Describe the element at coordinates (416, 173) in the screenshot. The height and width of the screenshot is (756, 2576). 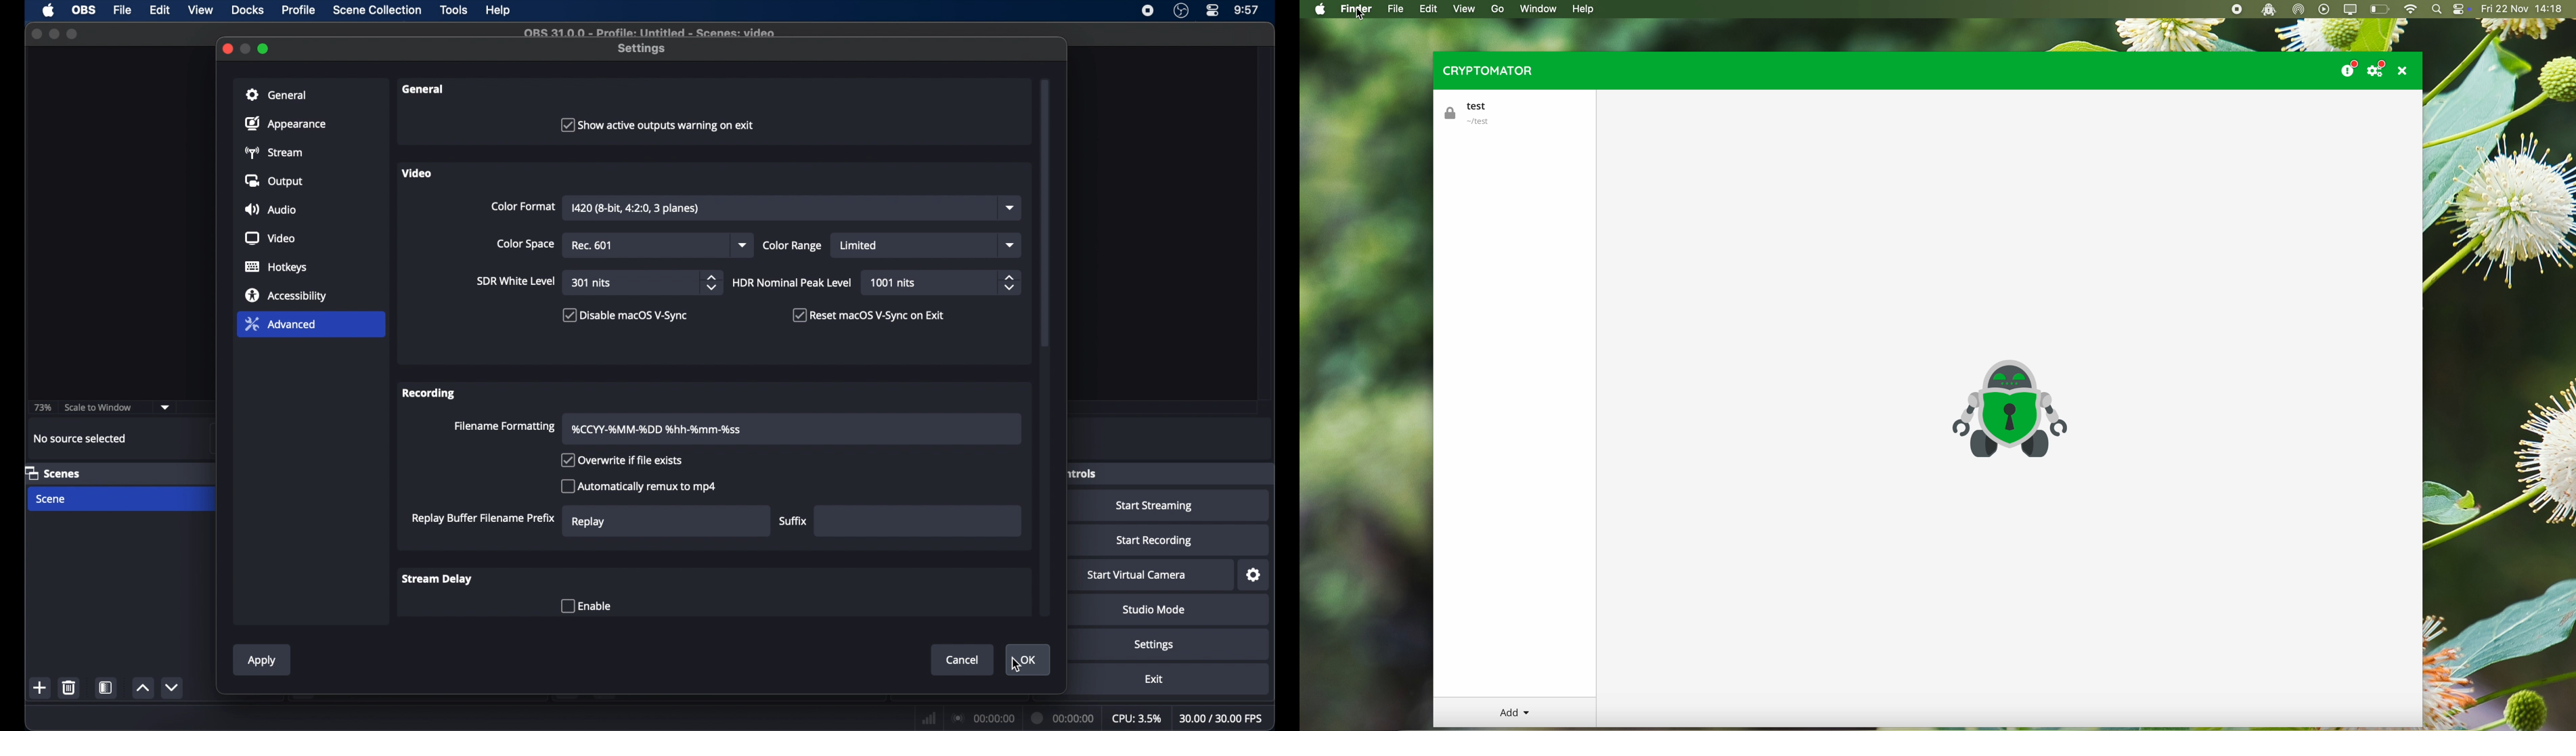
I see `video` at that location.